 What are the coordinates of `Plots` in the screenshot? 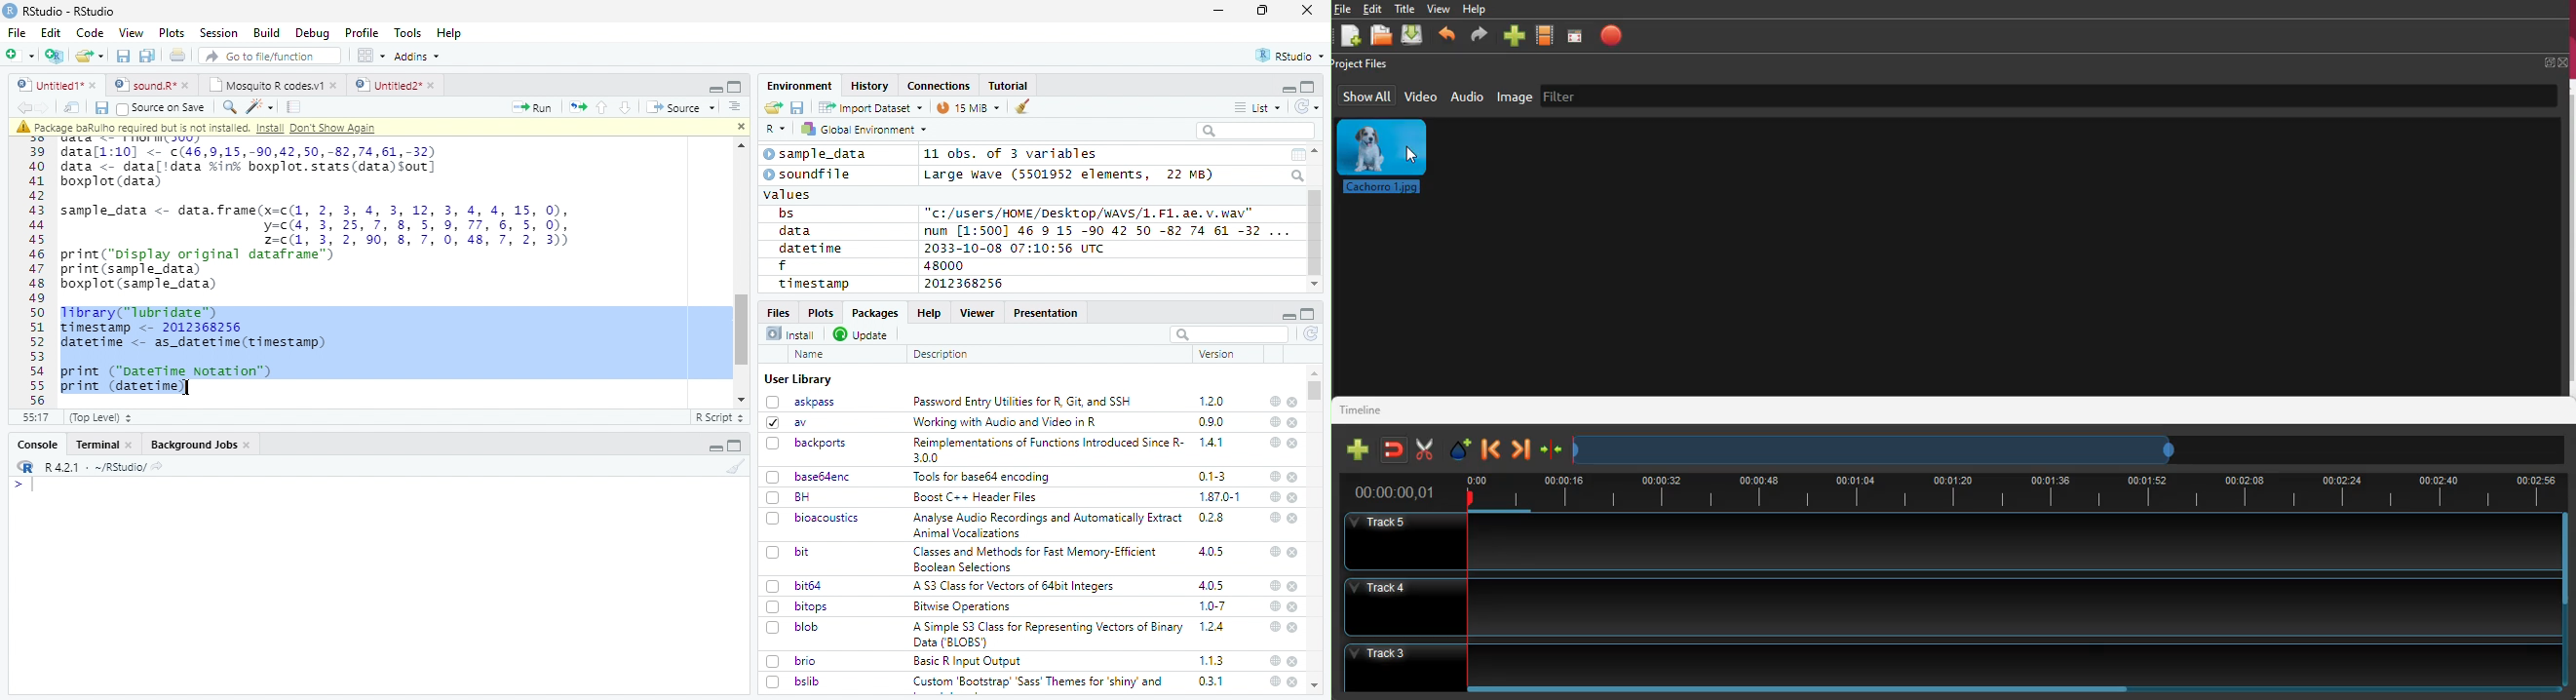 It's located at (172, 33).